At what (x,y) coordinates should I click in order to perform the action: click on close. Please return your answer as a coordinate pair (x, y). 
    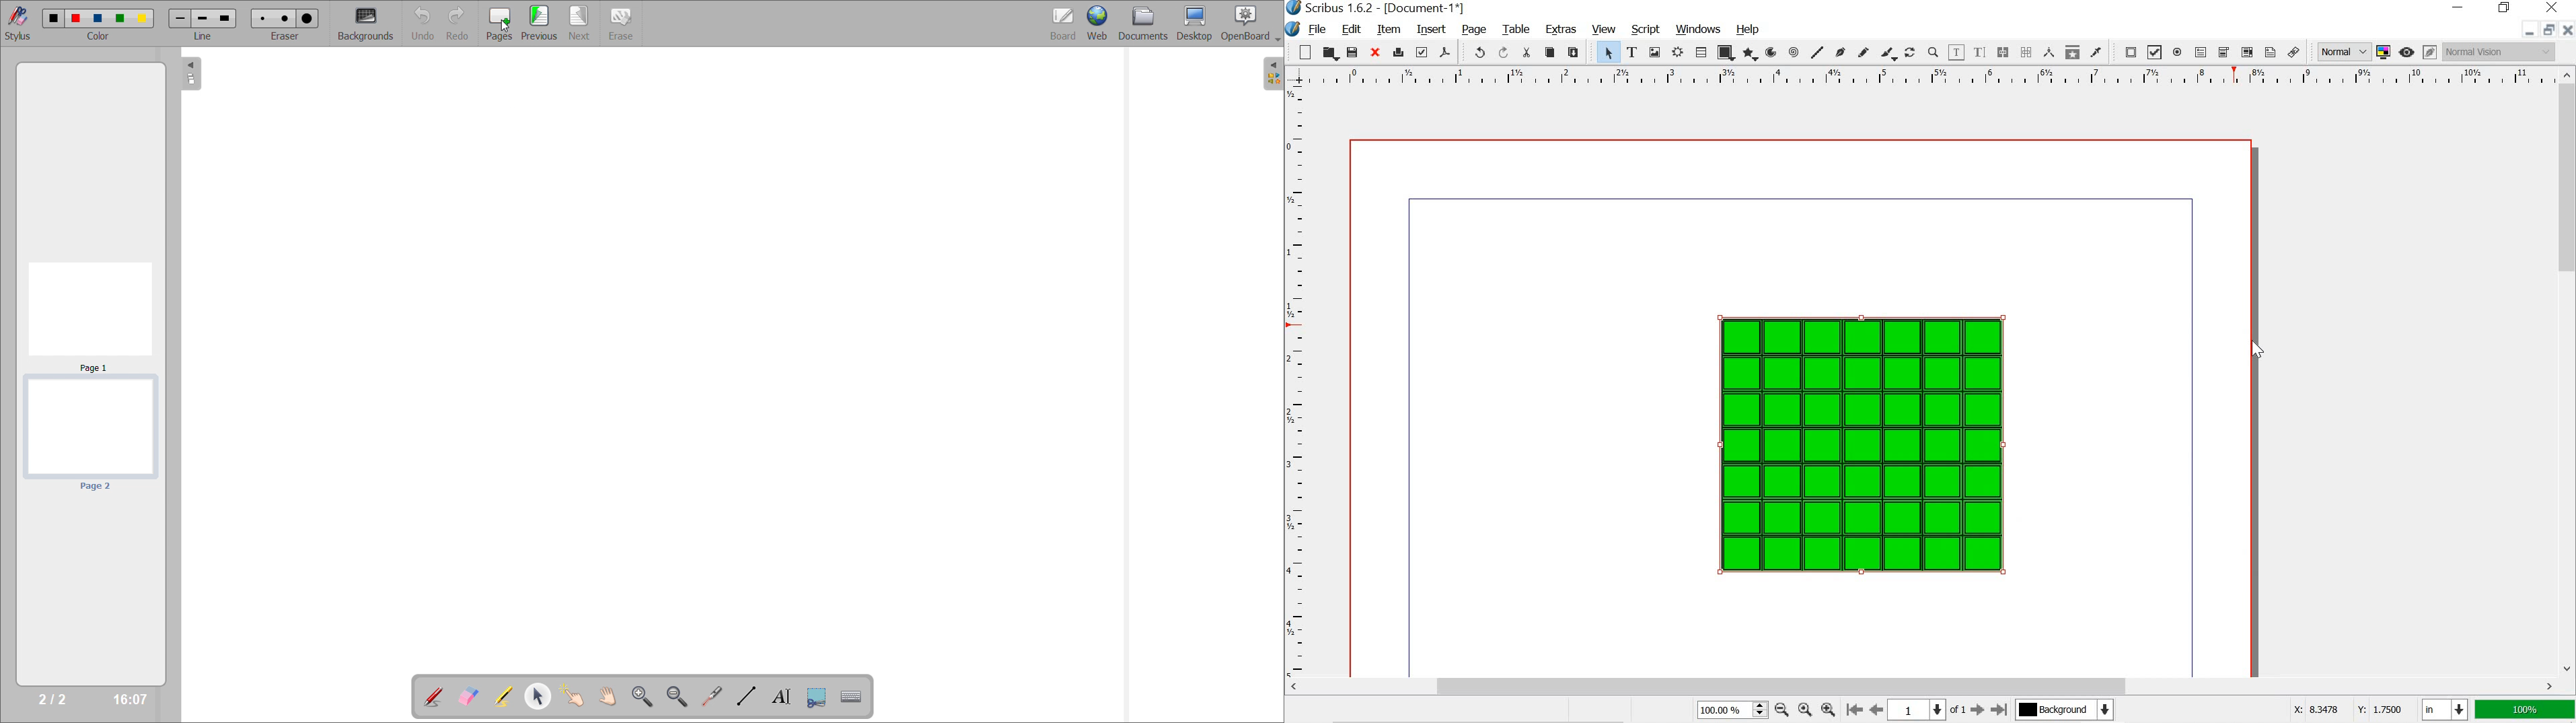
    Looking at the image, I should click on (1376, 53).